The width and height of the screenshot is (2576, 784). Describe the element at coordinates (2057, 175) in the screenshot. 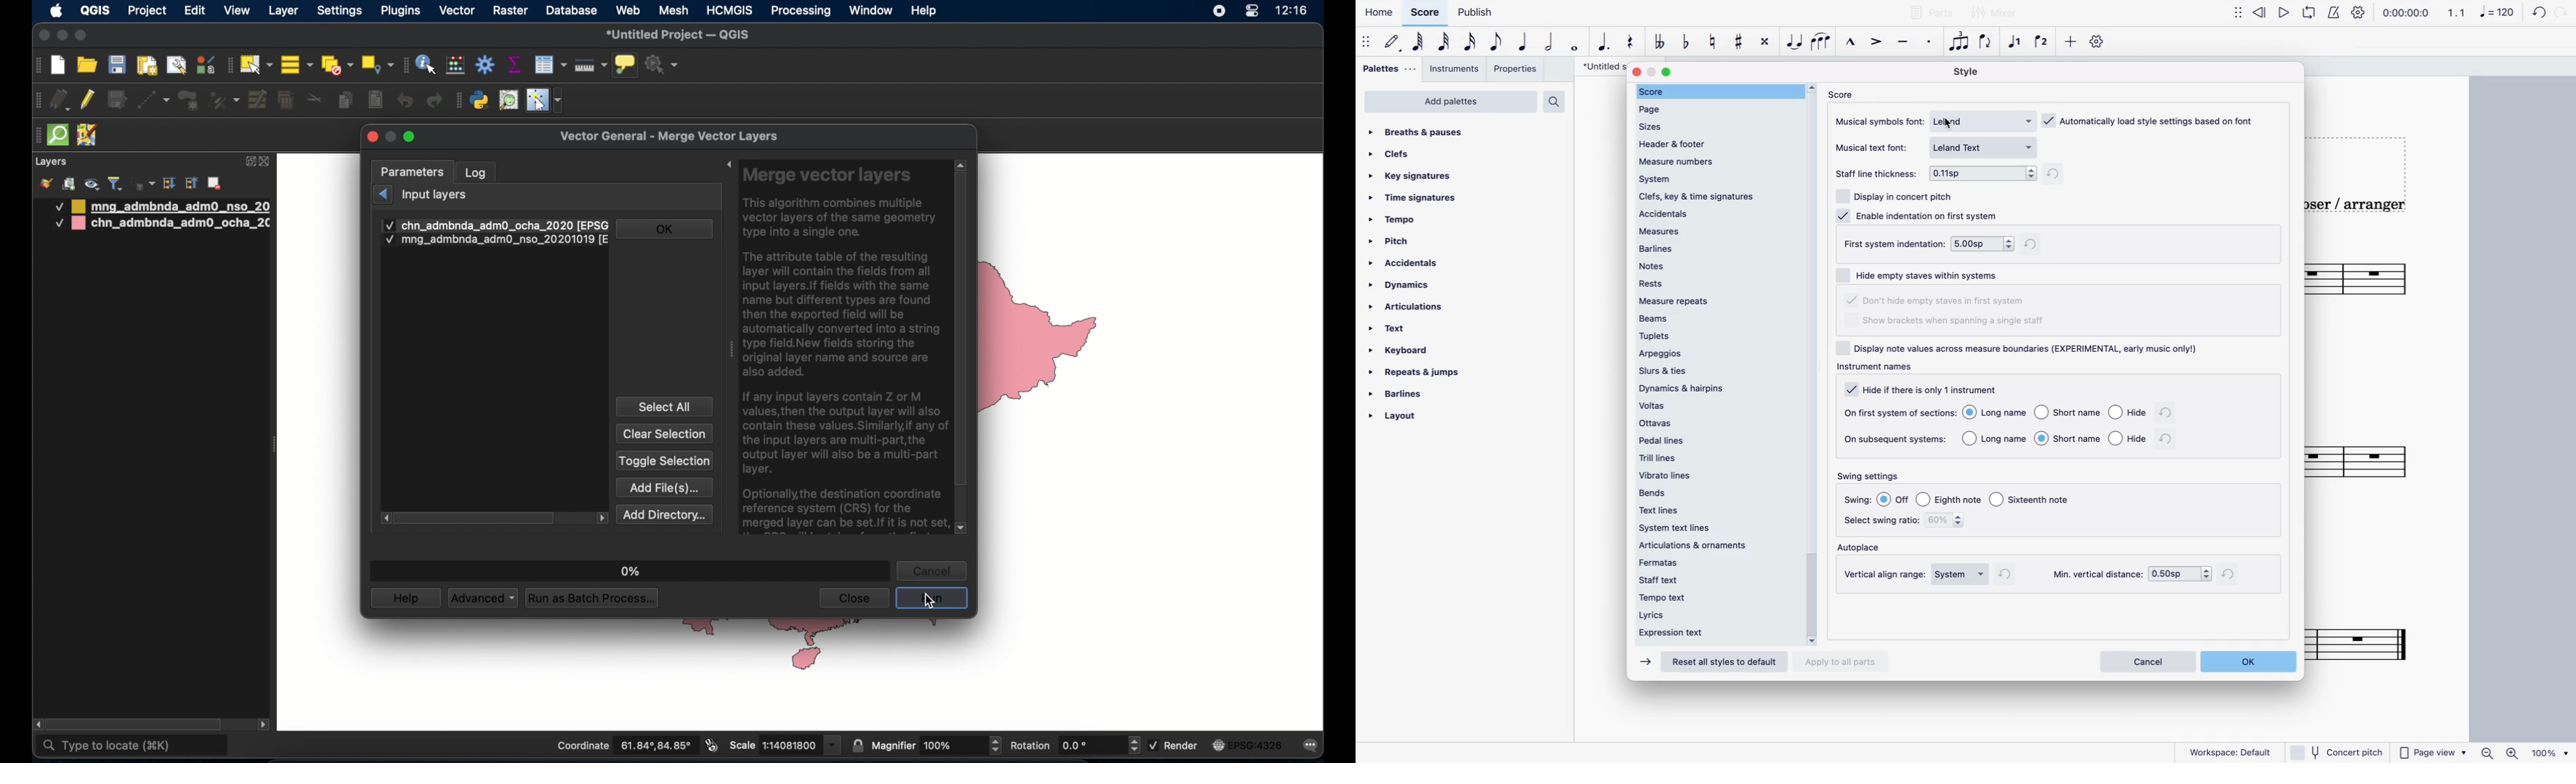

I see `refresh` at that location.